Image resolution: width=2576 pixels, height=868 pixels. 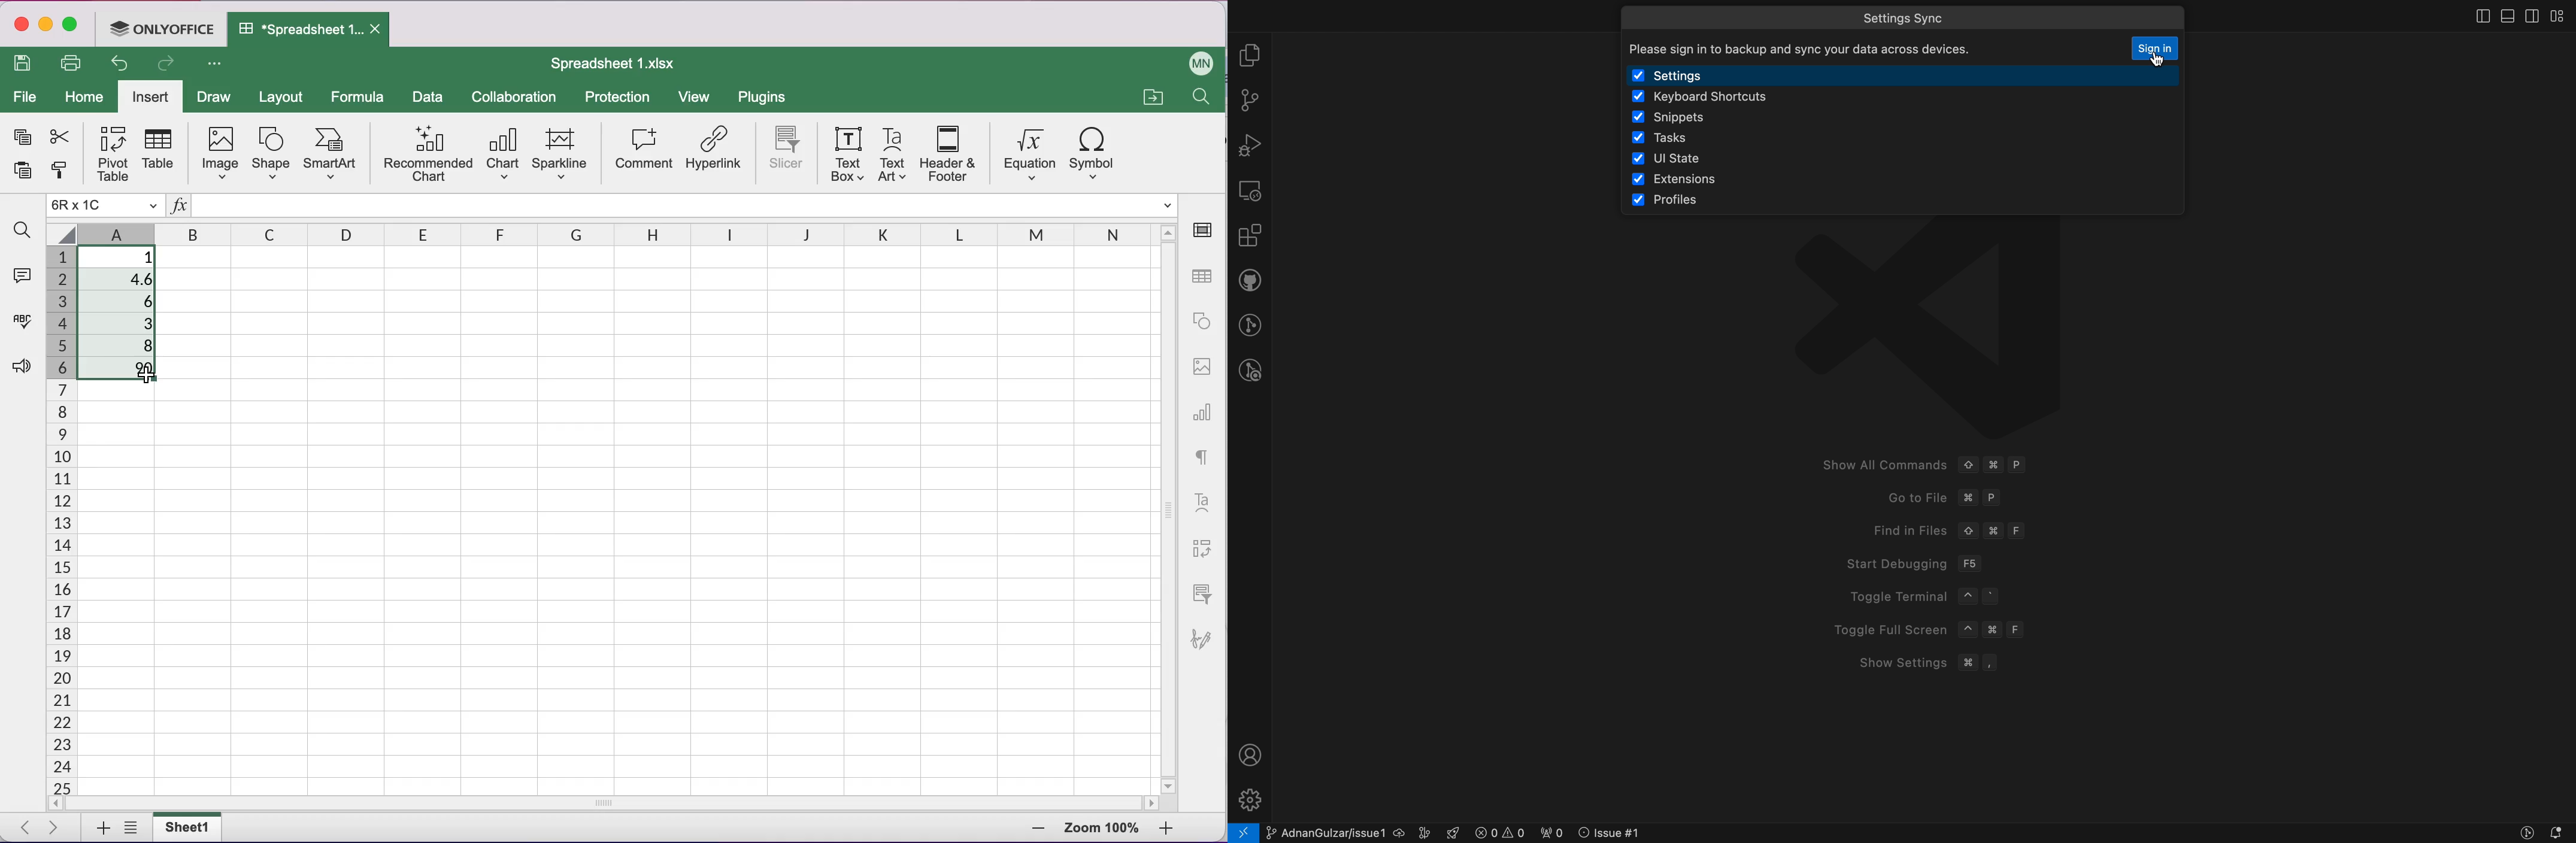 I want to click on draw, so click(x=216, y=96).